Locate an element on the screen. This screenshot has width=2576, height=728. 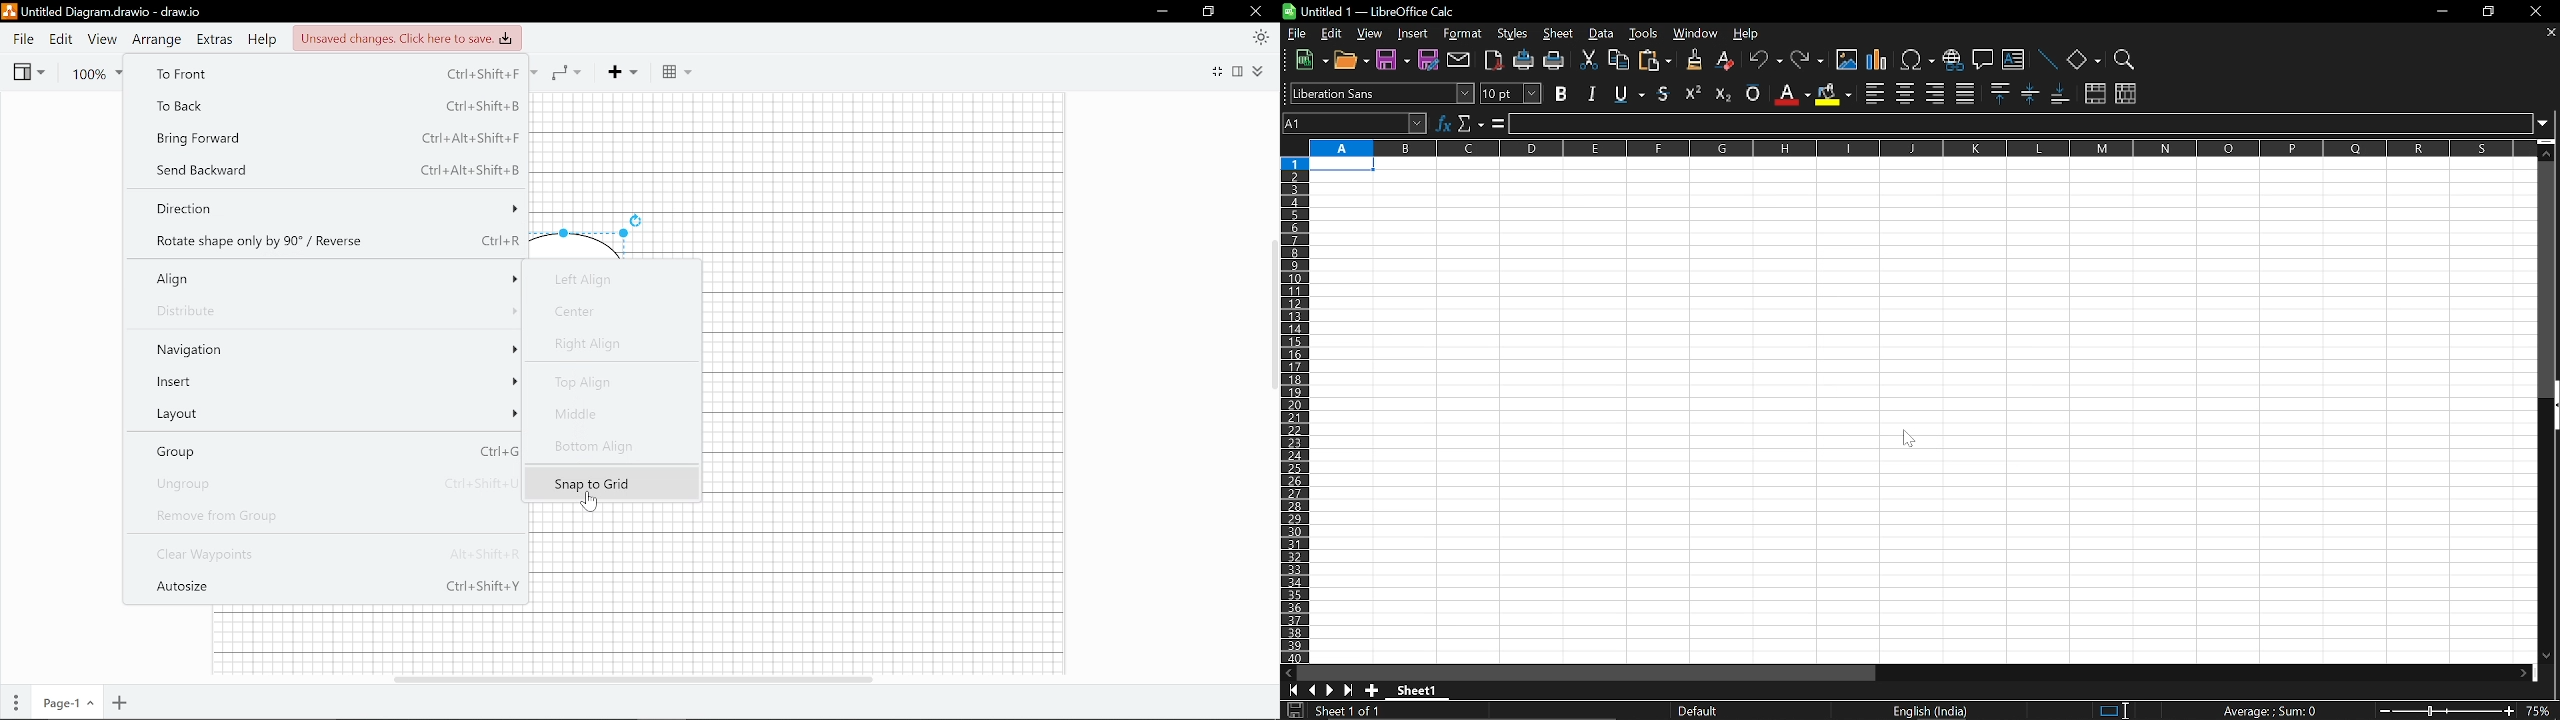
To front Ctrl+Shift+F is located at coordinates (335, 76).